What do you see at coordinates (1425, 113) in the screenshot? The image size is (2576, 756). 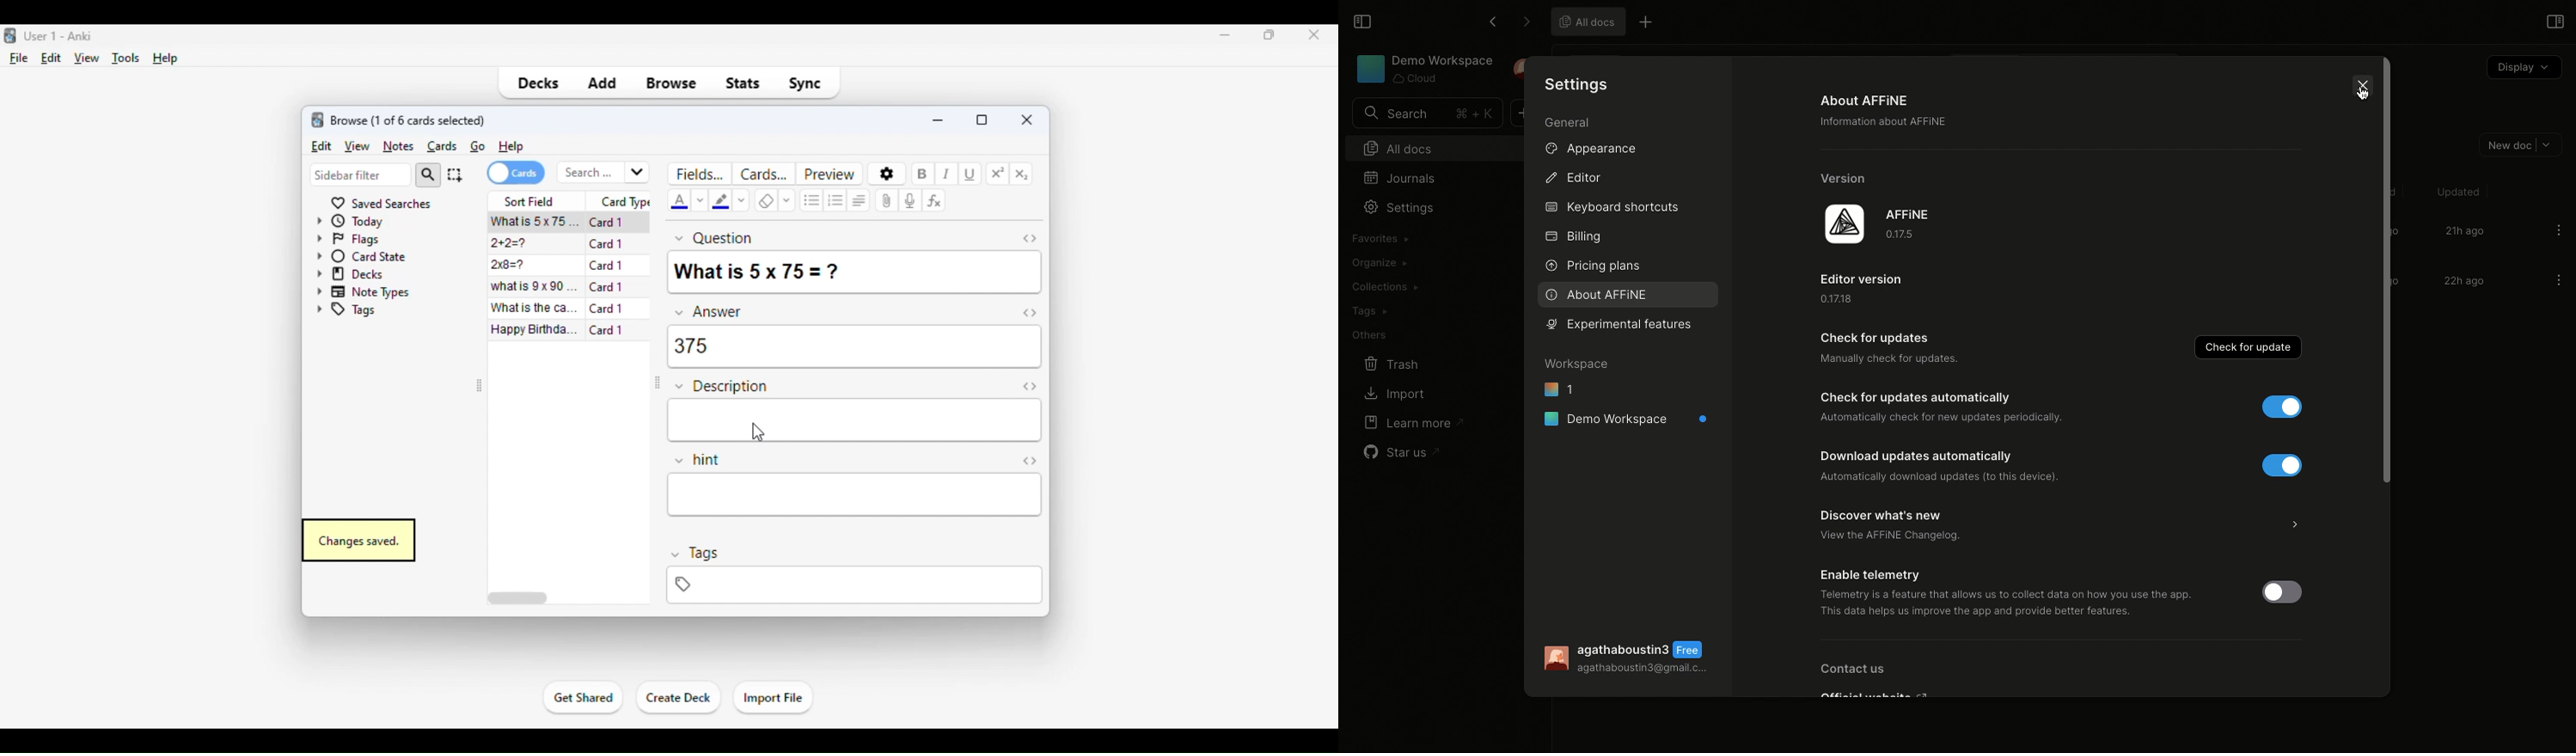 I see `Search bar` at bounding box center [1425, 113].